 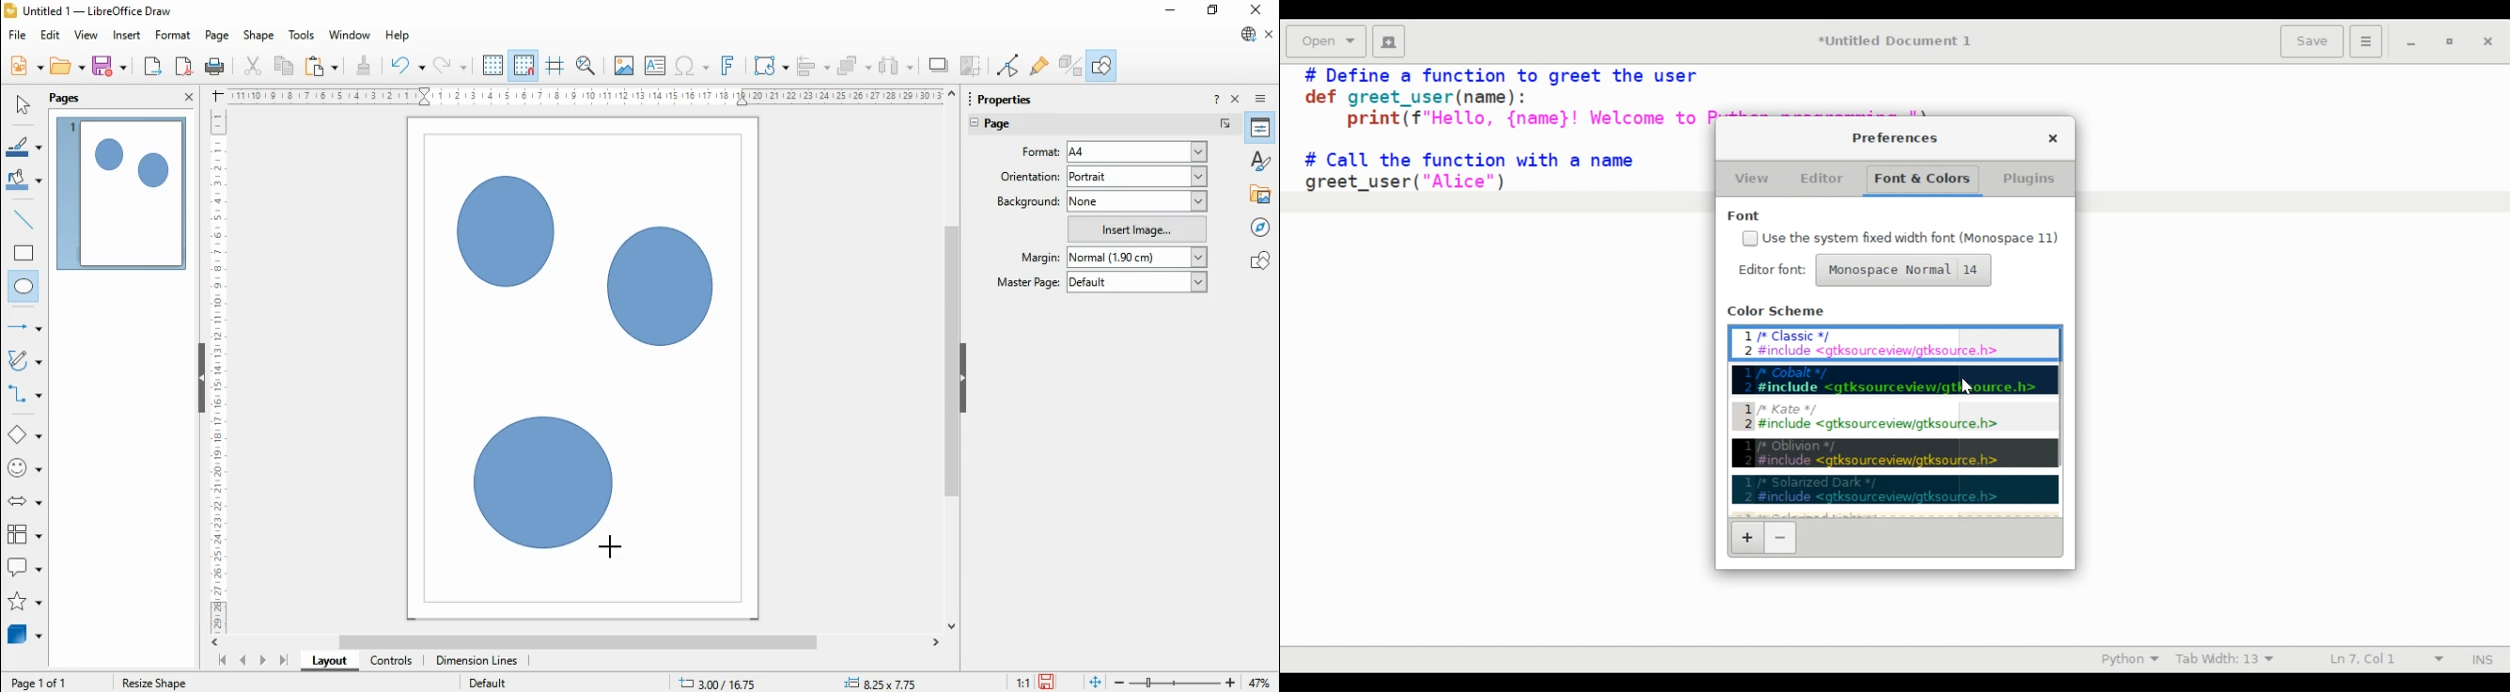 I want to click on Tab Width, so click(x=2223, y=659).